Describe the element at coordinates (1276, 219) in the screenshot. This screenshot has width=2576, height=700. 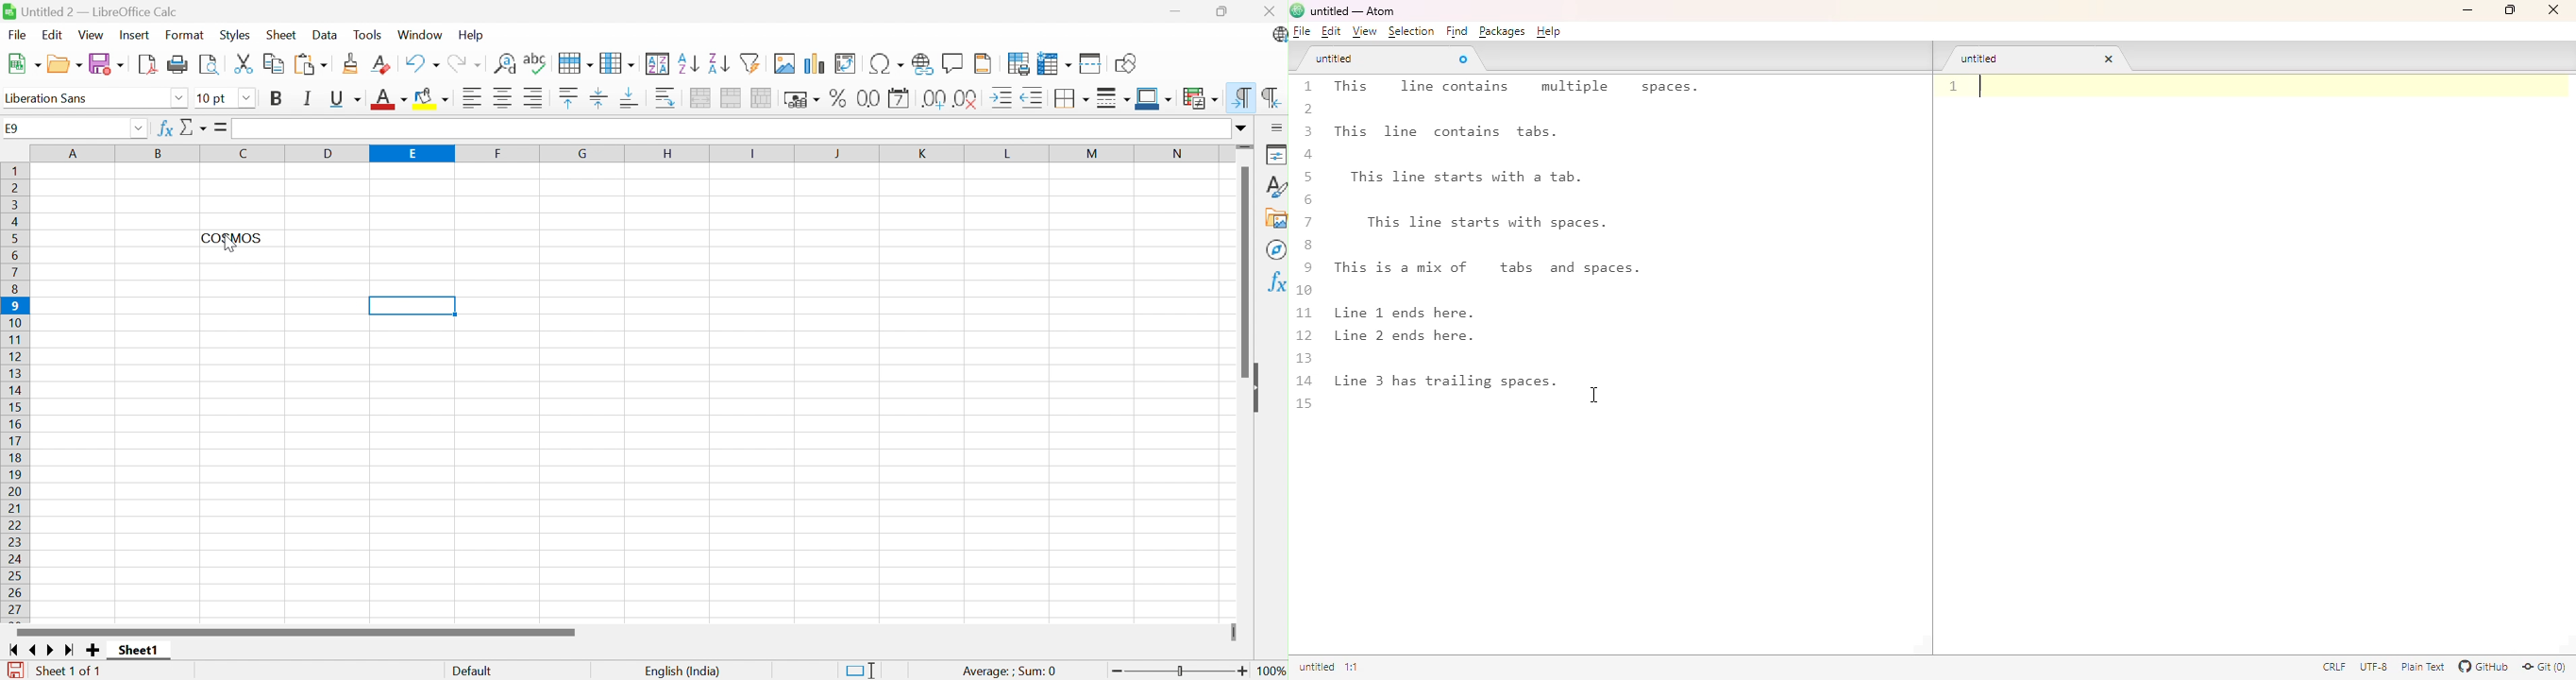
I see `Gallery` at that location.